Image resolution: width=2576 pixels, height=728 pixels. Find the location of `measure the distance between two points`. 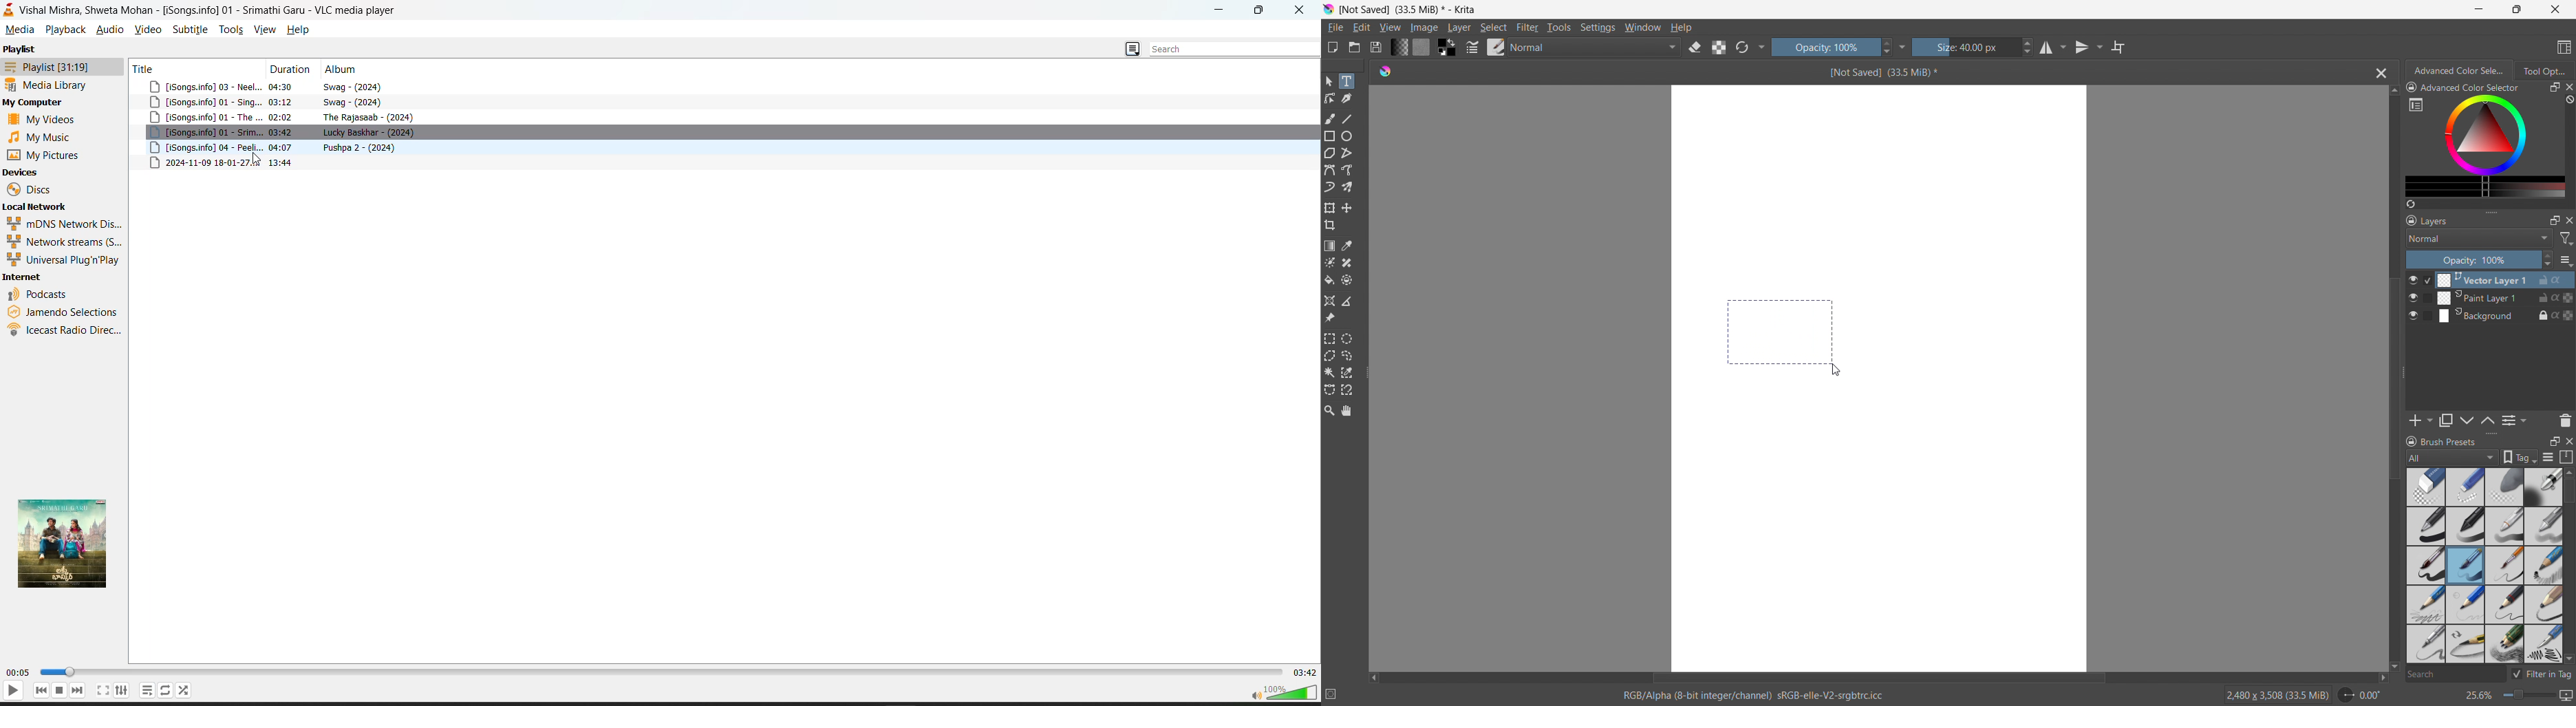

measure the distance between two points is located at coordinates (1347, 301).